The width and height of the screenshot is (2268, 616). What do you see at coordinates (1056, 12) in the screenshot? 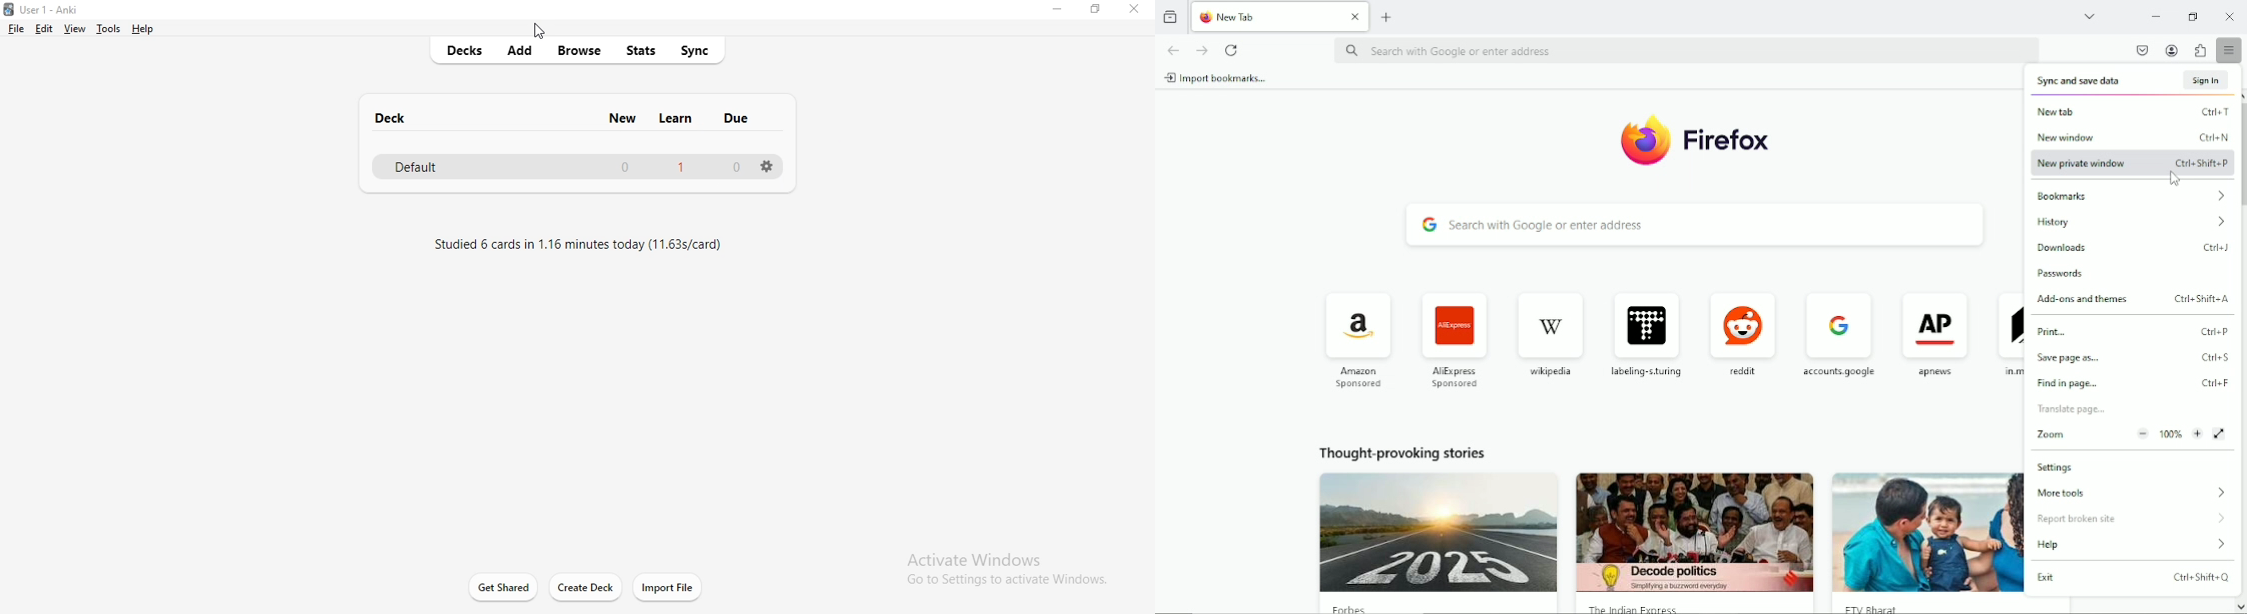
I see `minimise` at bounding box center [1056, 12].